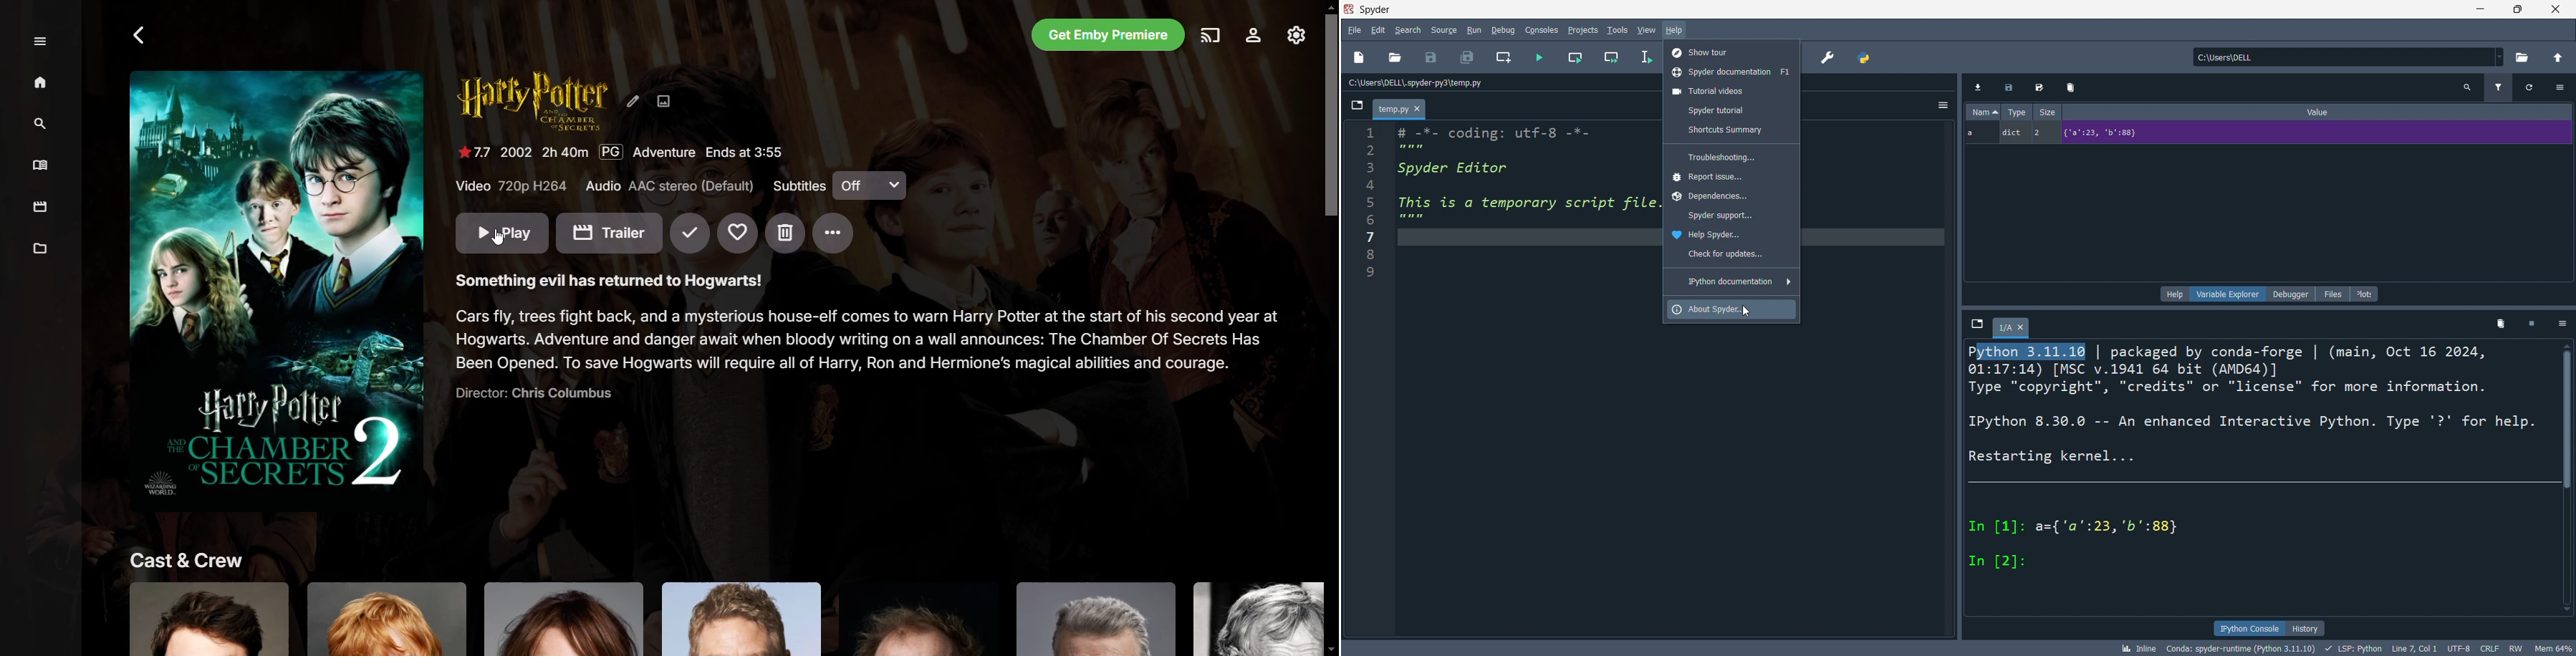 The image size is (2576, 672). Describe the element at coordinates (1732, 255) in the screenshot. I see `updates check` at that location.